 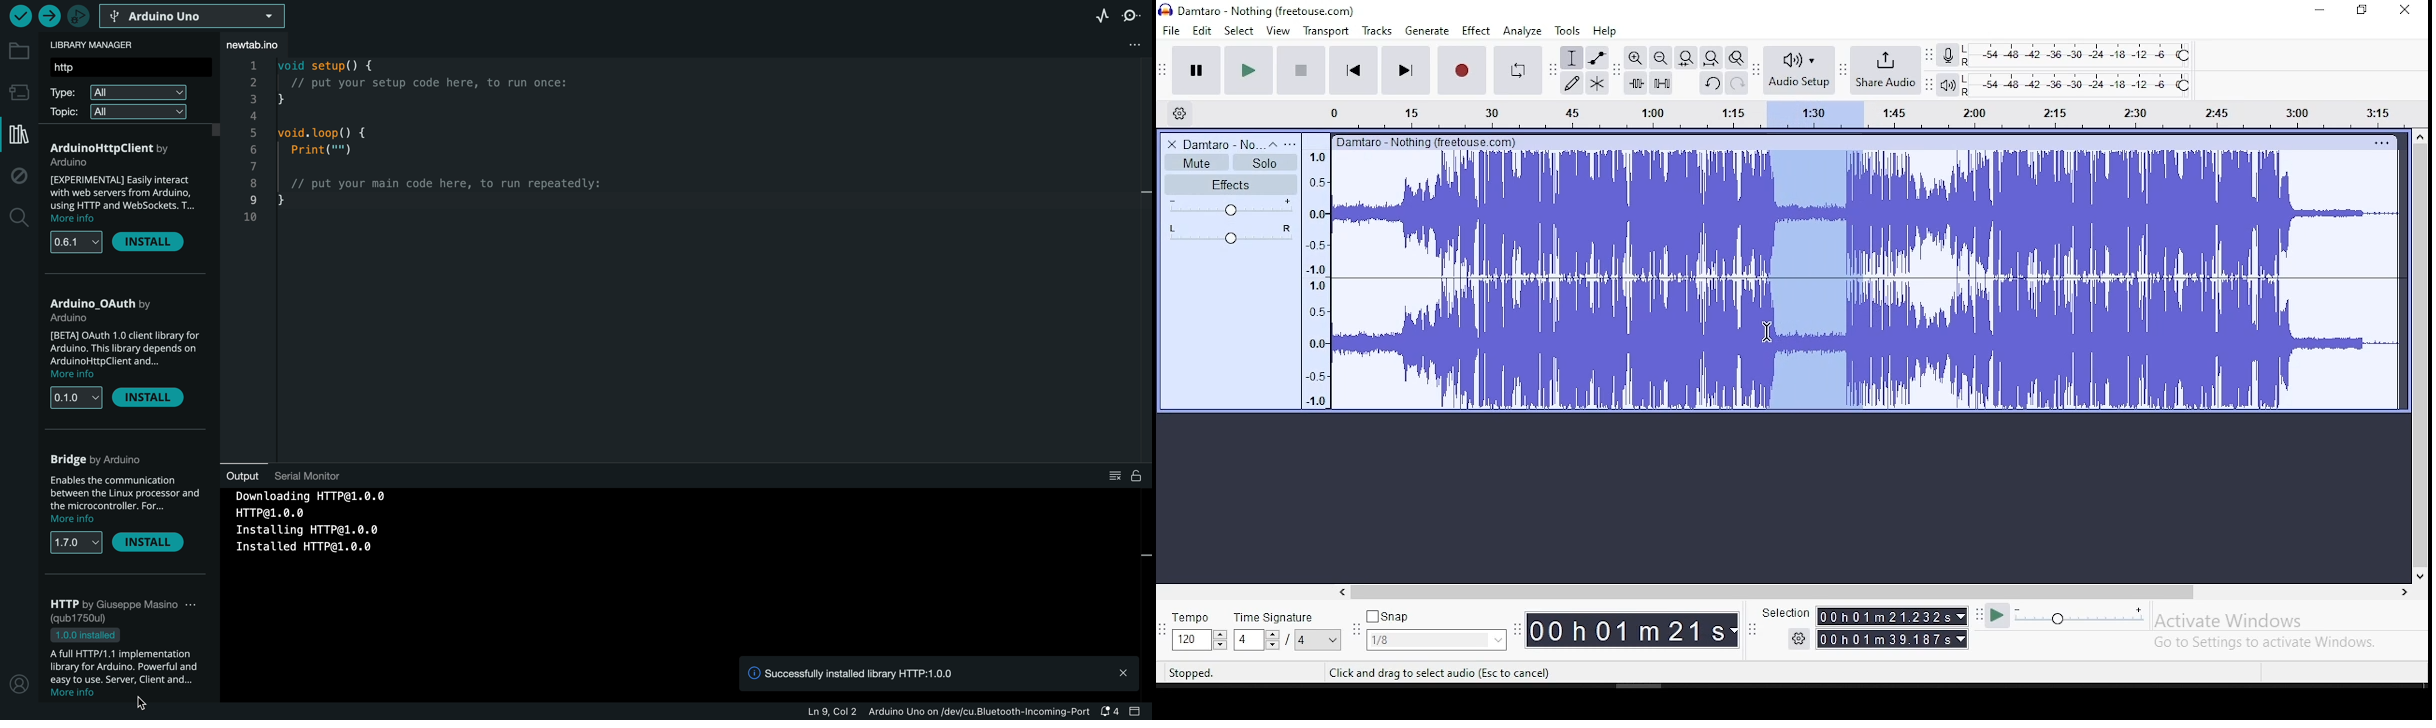 What do you see at coordinates (1475, 32) in the screenshot?
I see `effect` at bounding box center [1475, 32].